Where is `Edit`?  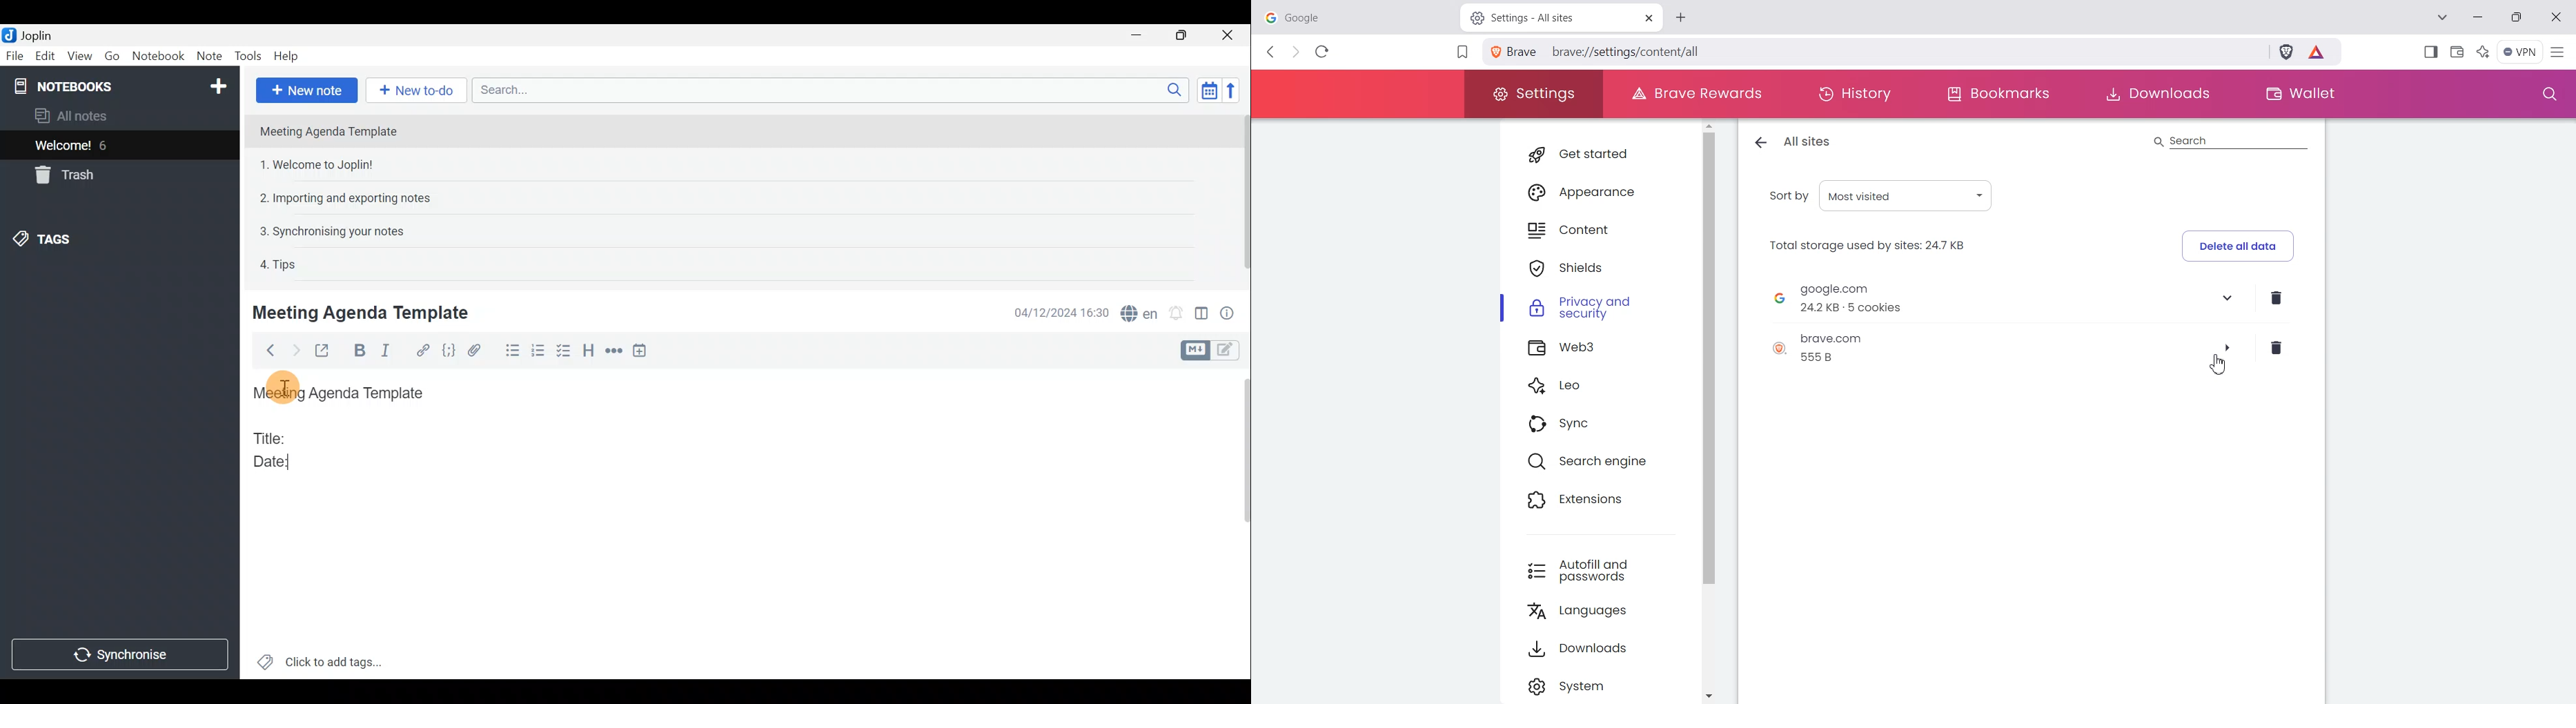
Edit is located at coordinates (46, 57).